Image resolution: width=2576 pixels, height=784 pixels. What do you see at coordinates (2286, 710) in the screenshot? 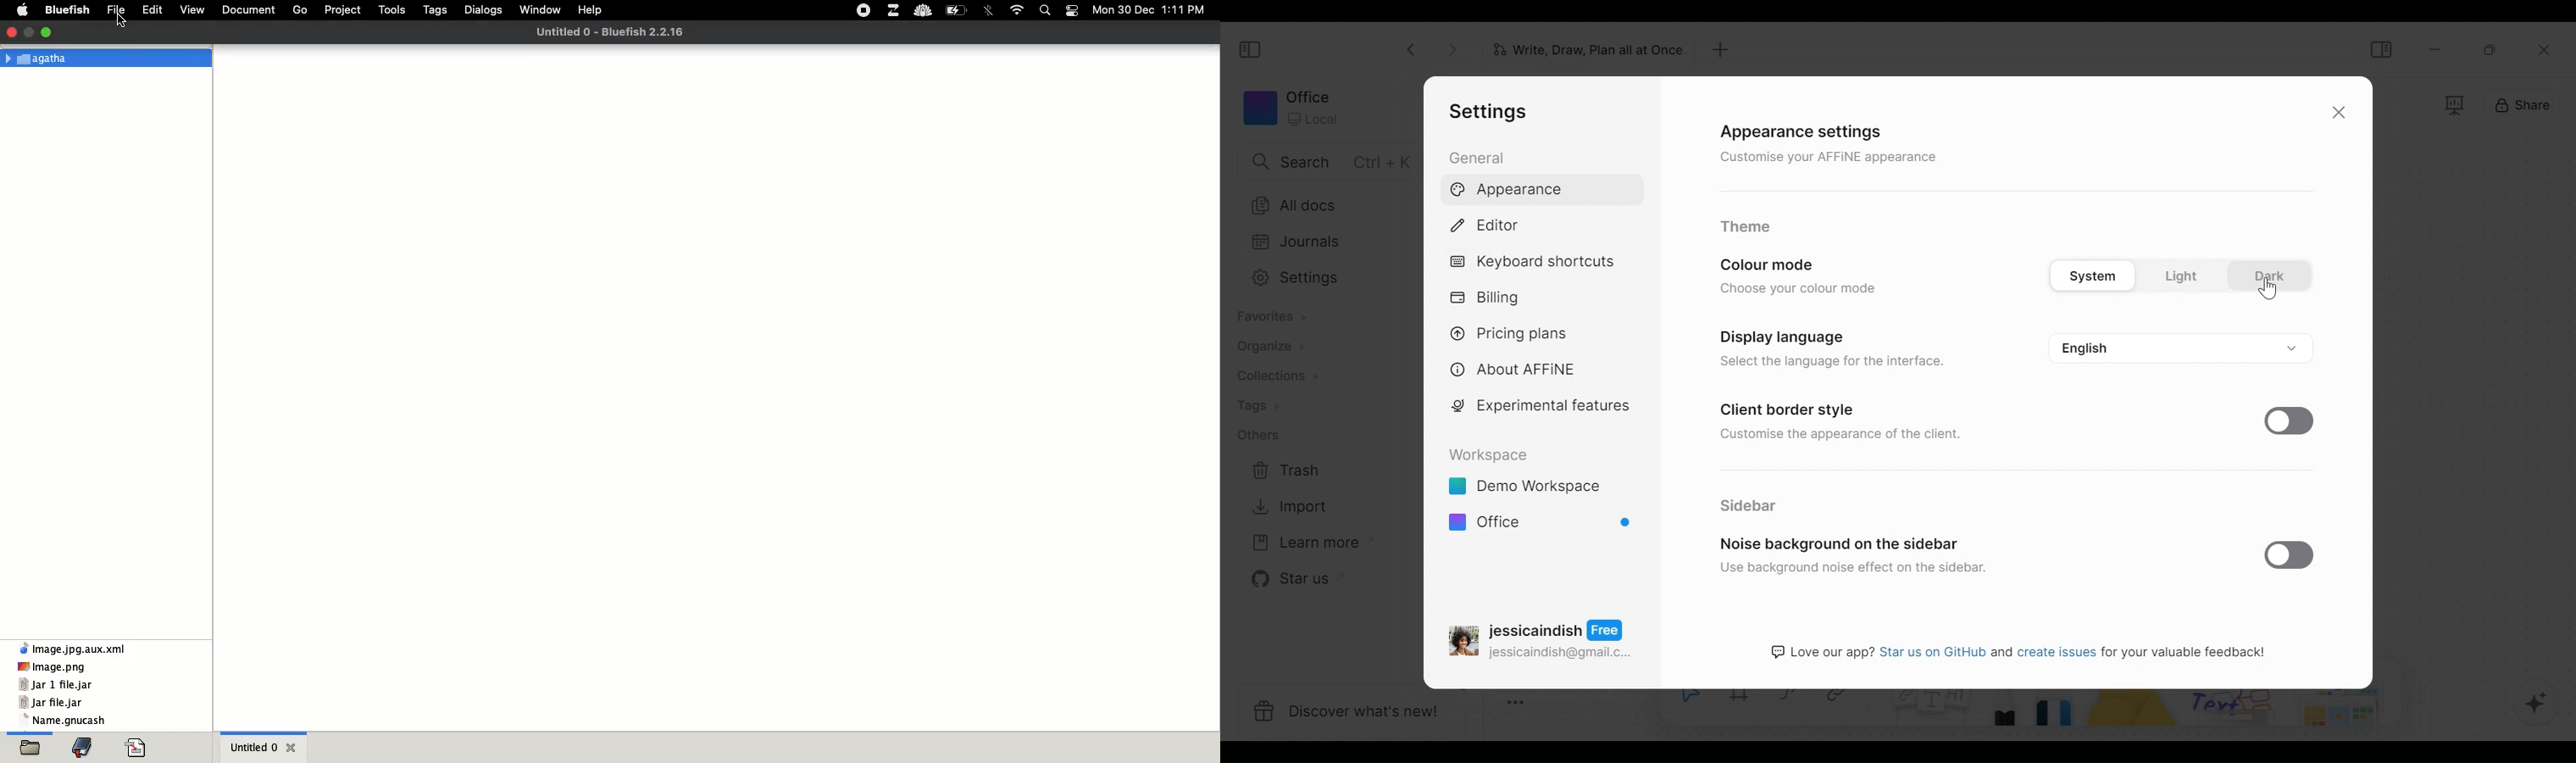
I see `Others` at bounding box center [2286, 710].